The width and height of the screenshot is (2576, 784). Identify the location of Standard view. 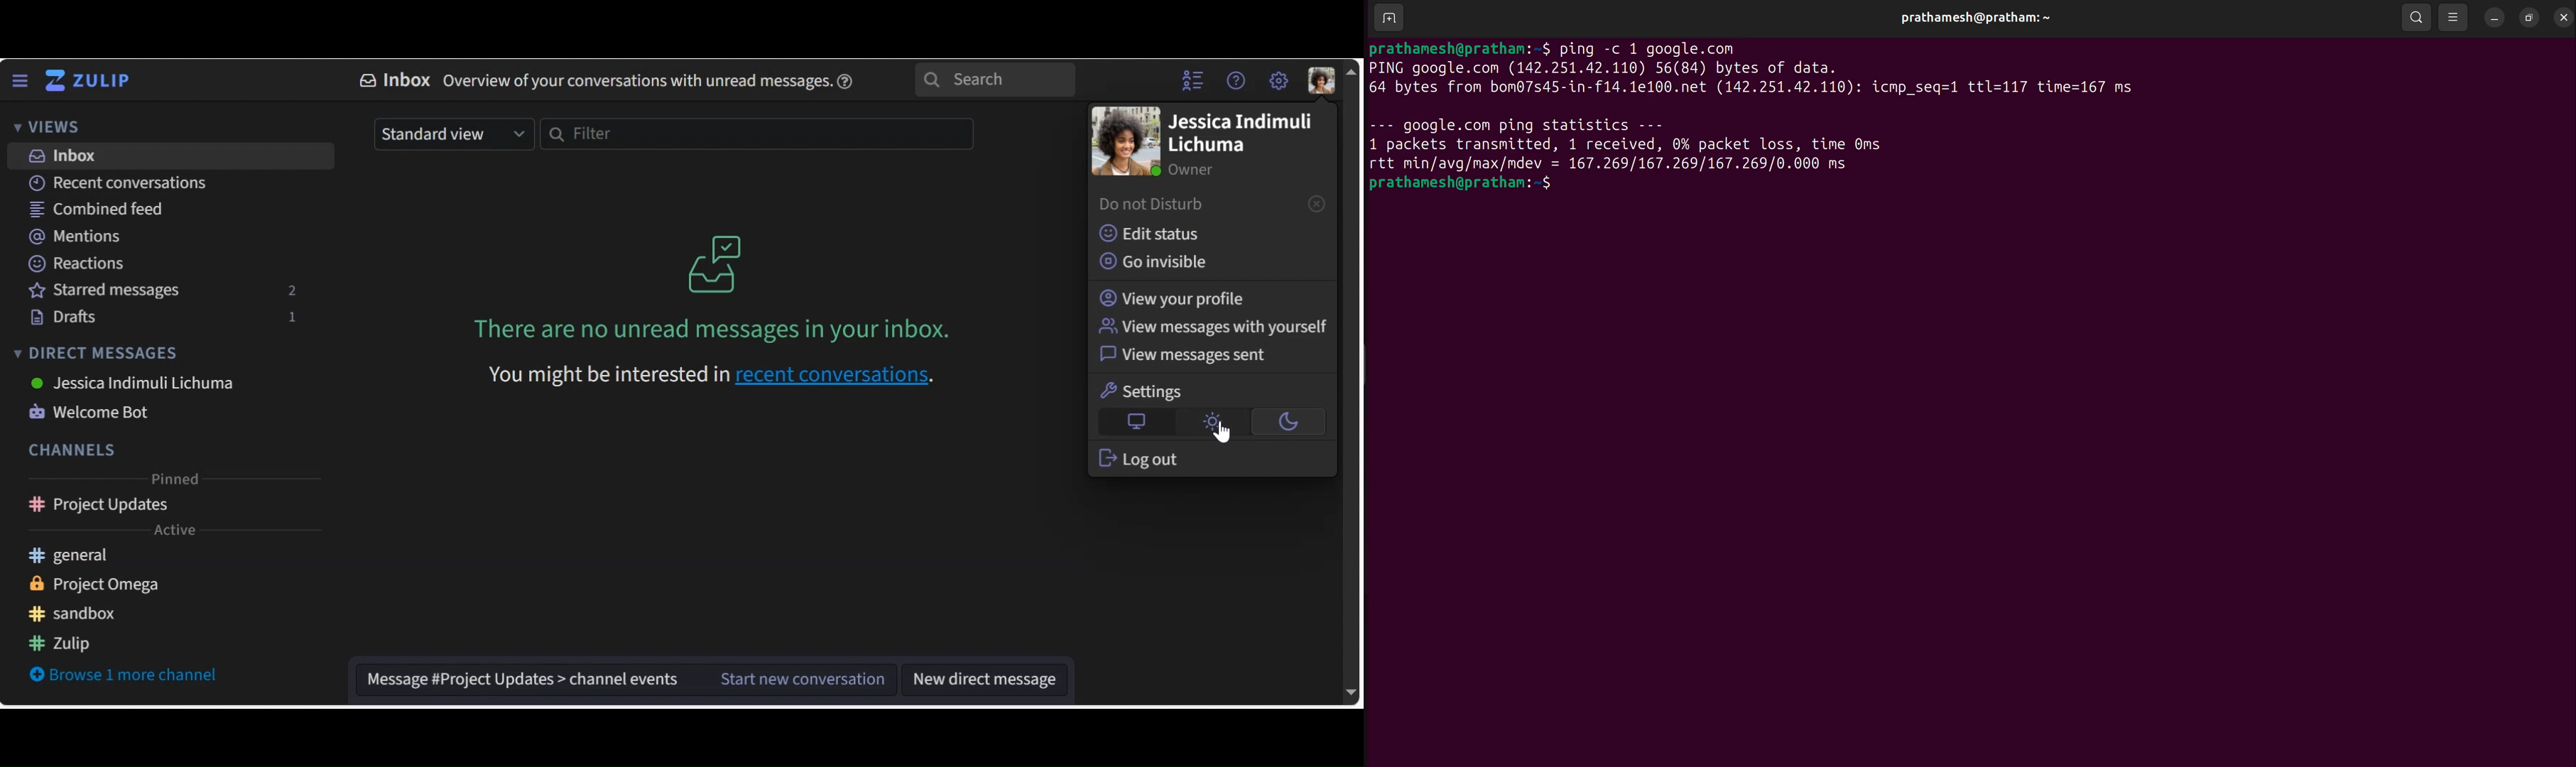
(455, 135).